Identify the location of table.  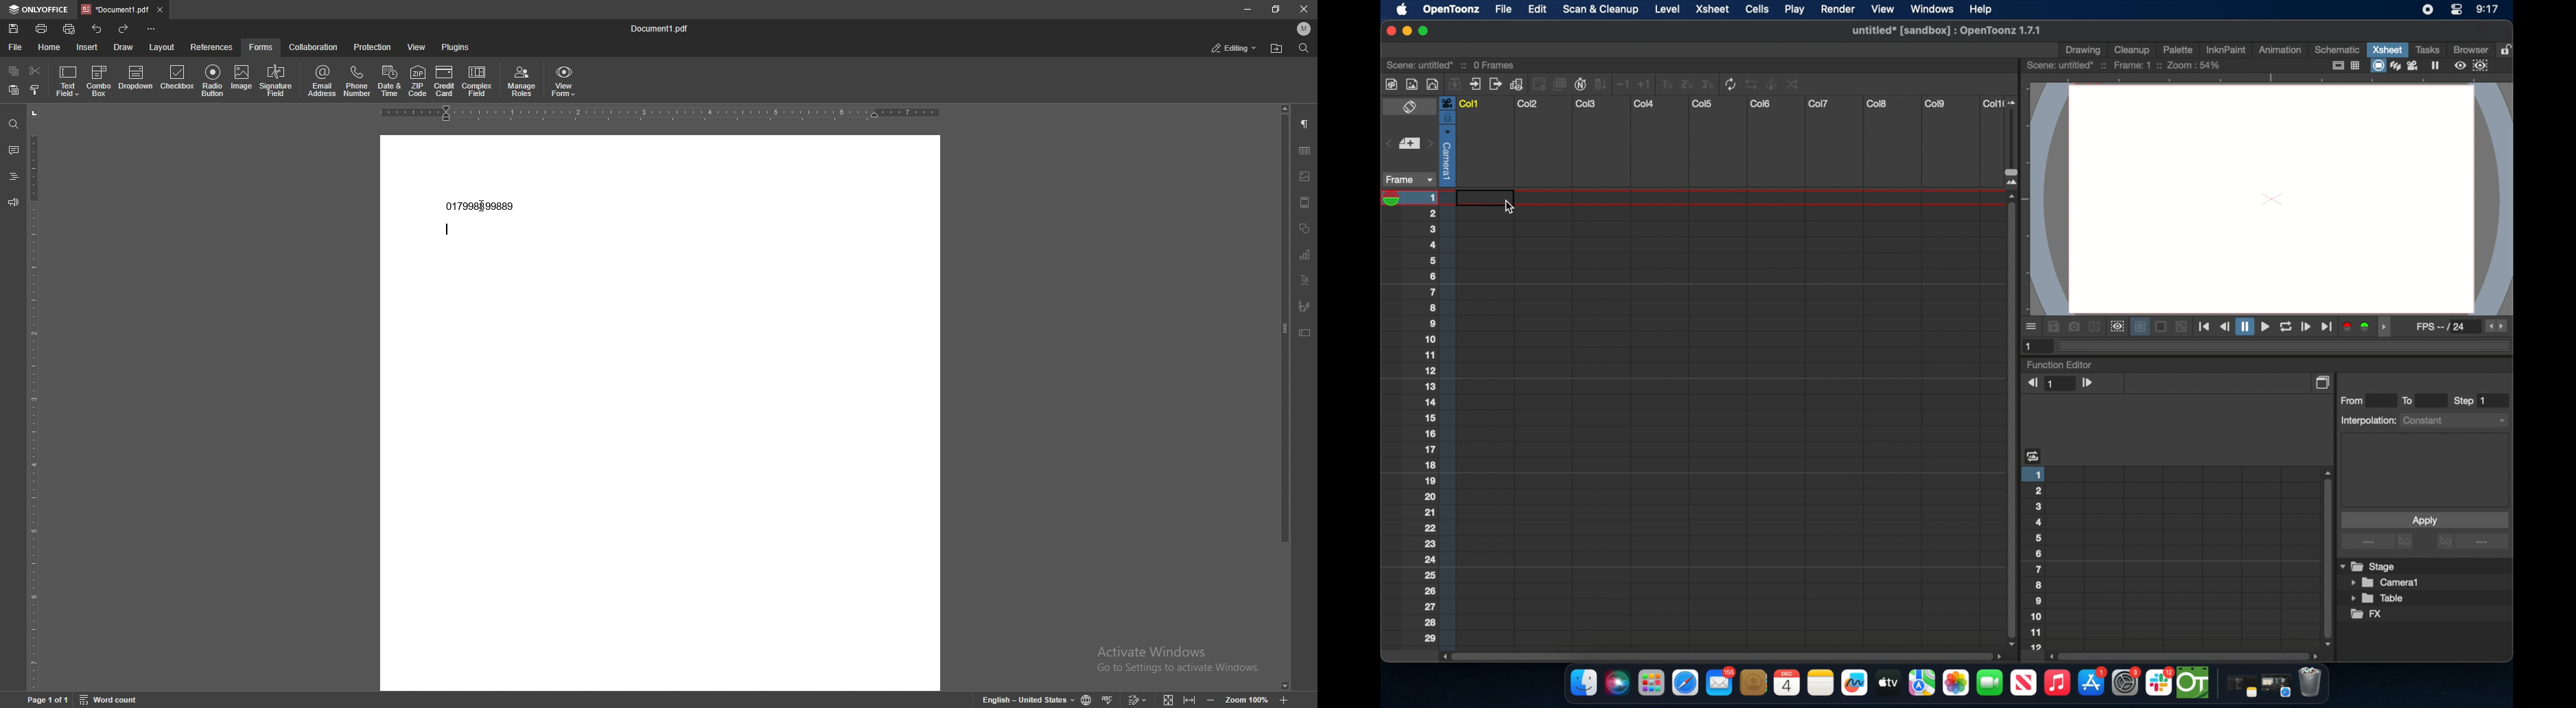
(1305, 152).